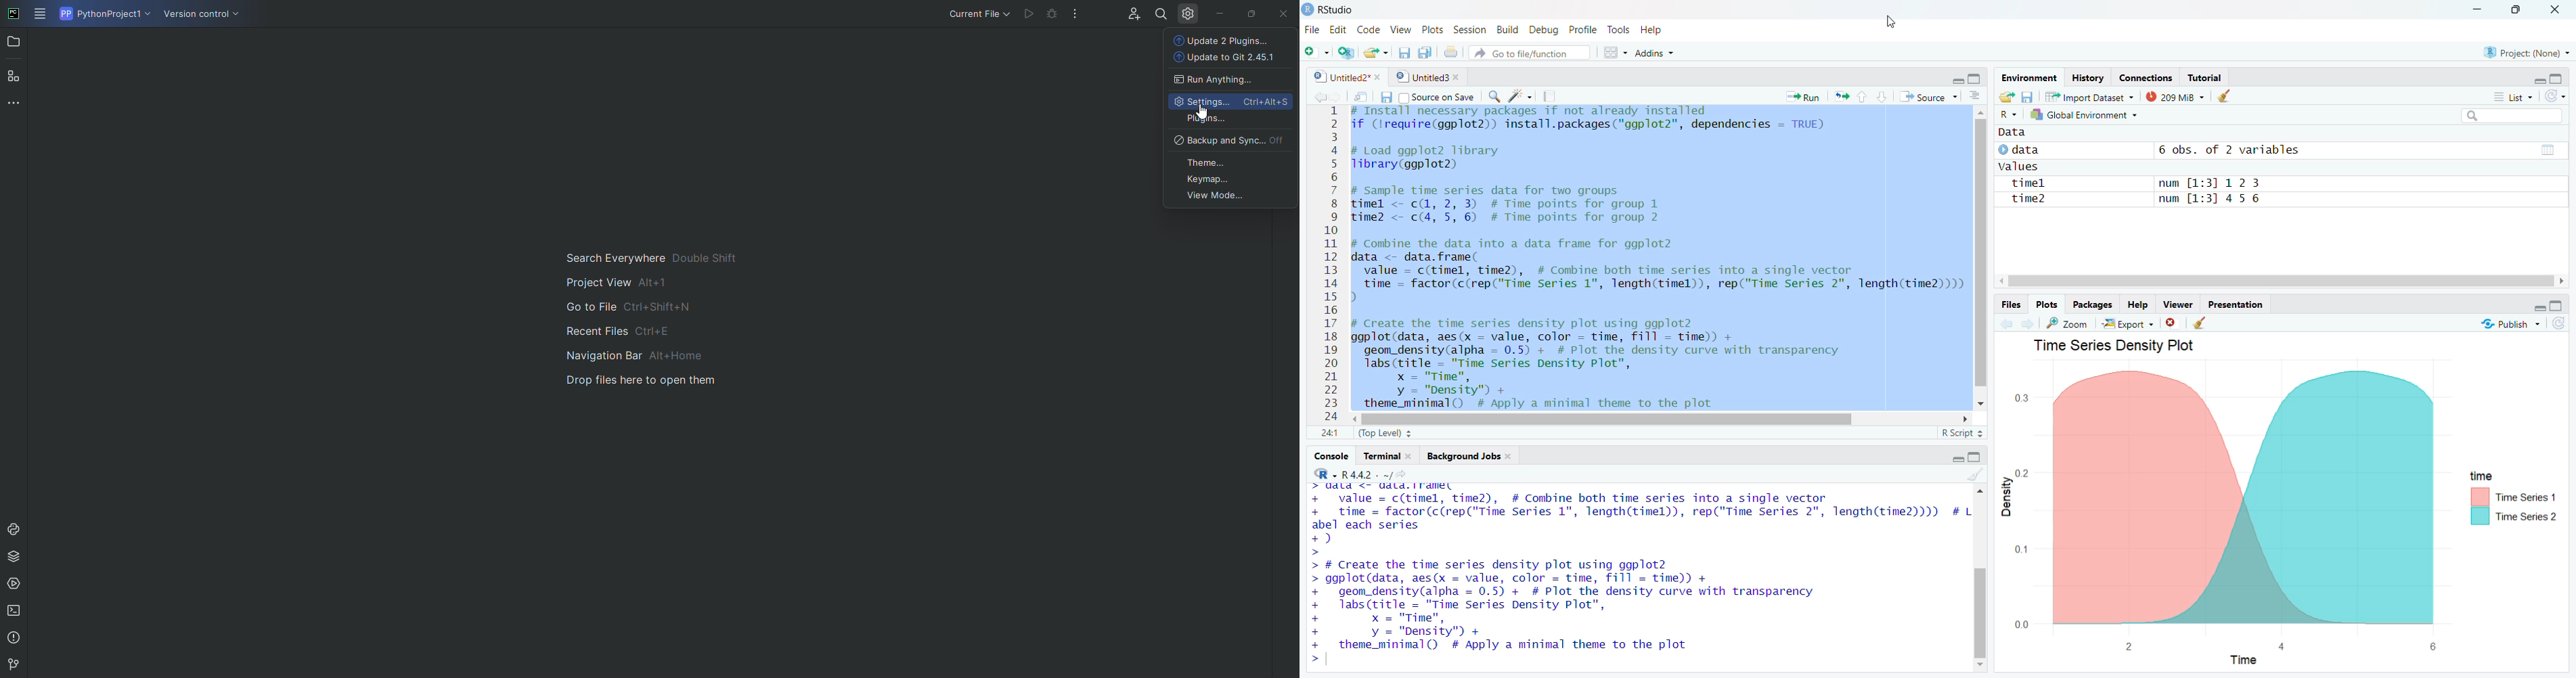 Image resolution: width=2576 pixels, height=700 pixels. What do you see at coordinates (2089, 96) in the screenshot?
I see `Import Dataset ` at bounding box center [2089, 96].